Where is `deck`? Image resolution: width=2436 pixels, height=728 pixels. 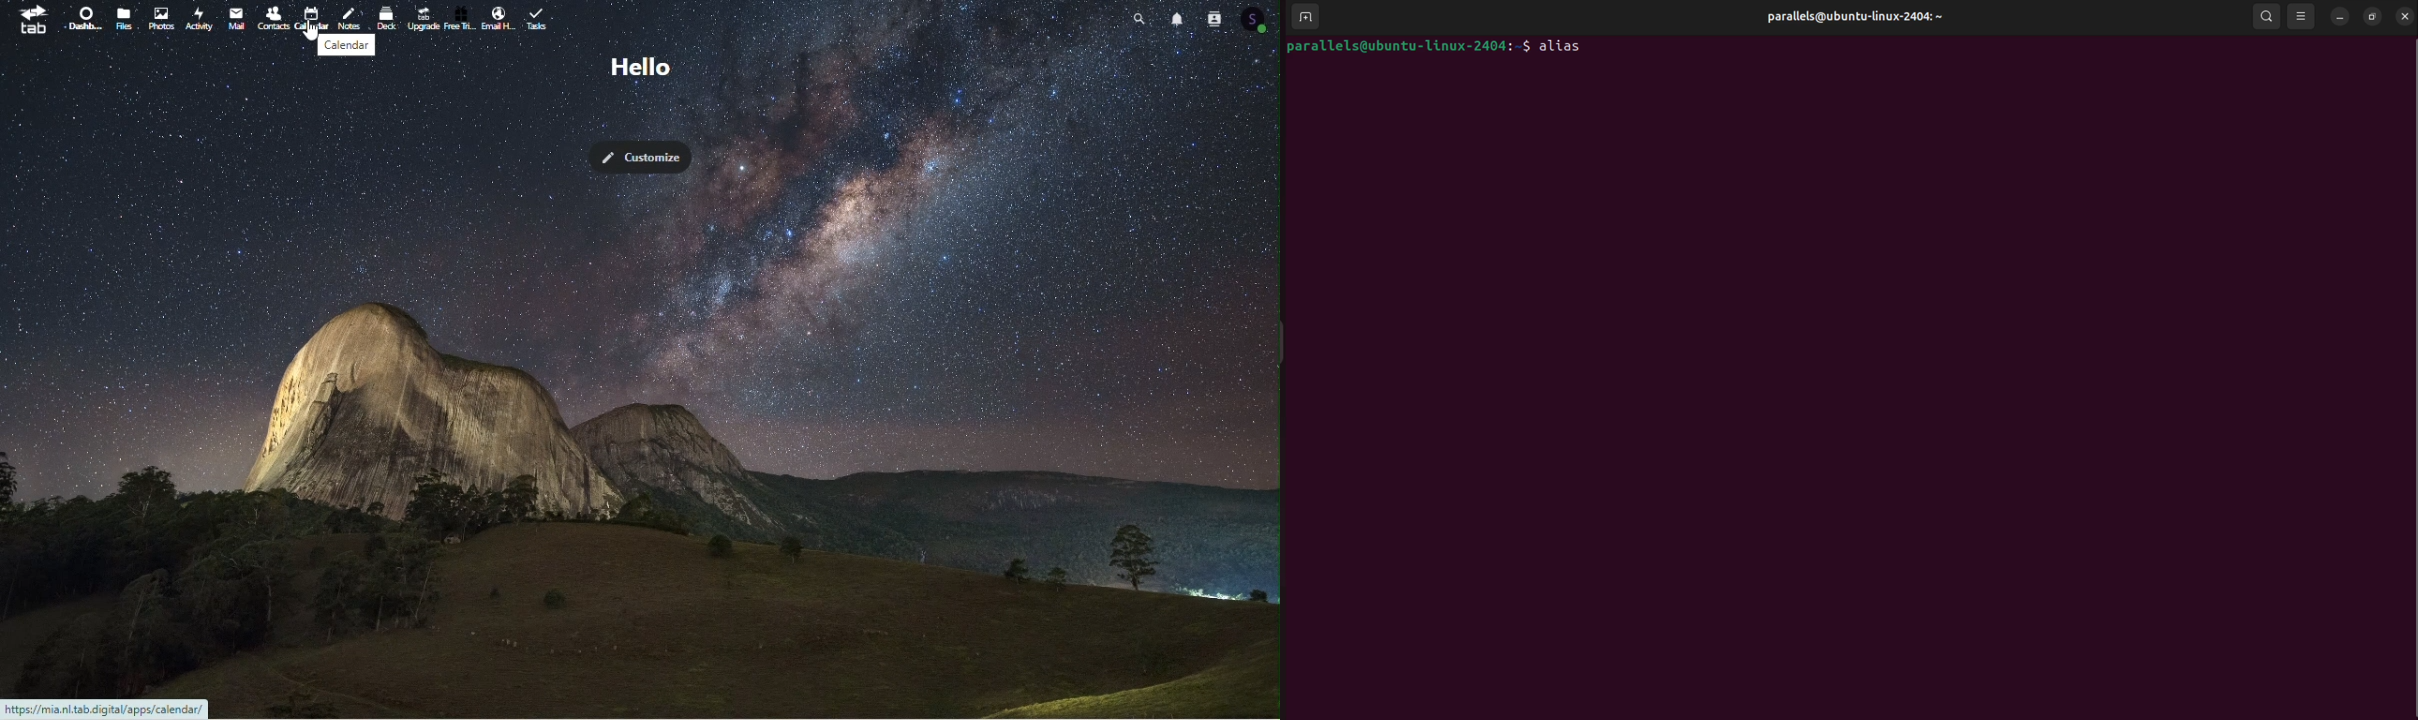 deck is located at coordinates (385, 19).